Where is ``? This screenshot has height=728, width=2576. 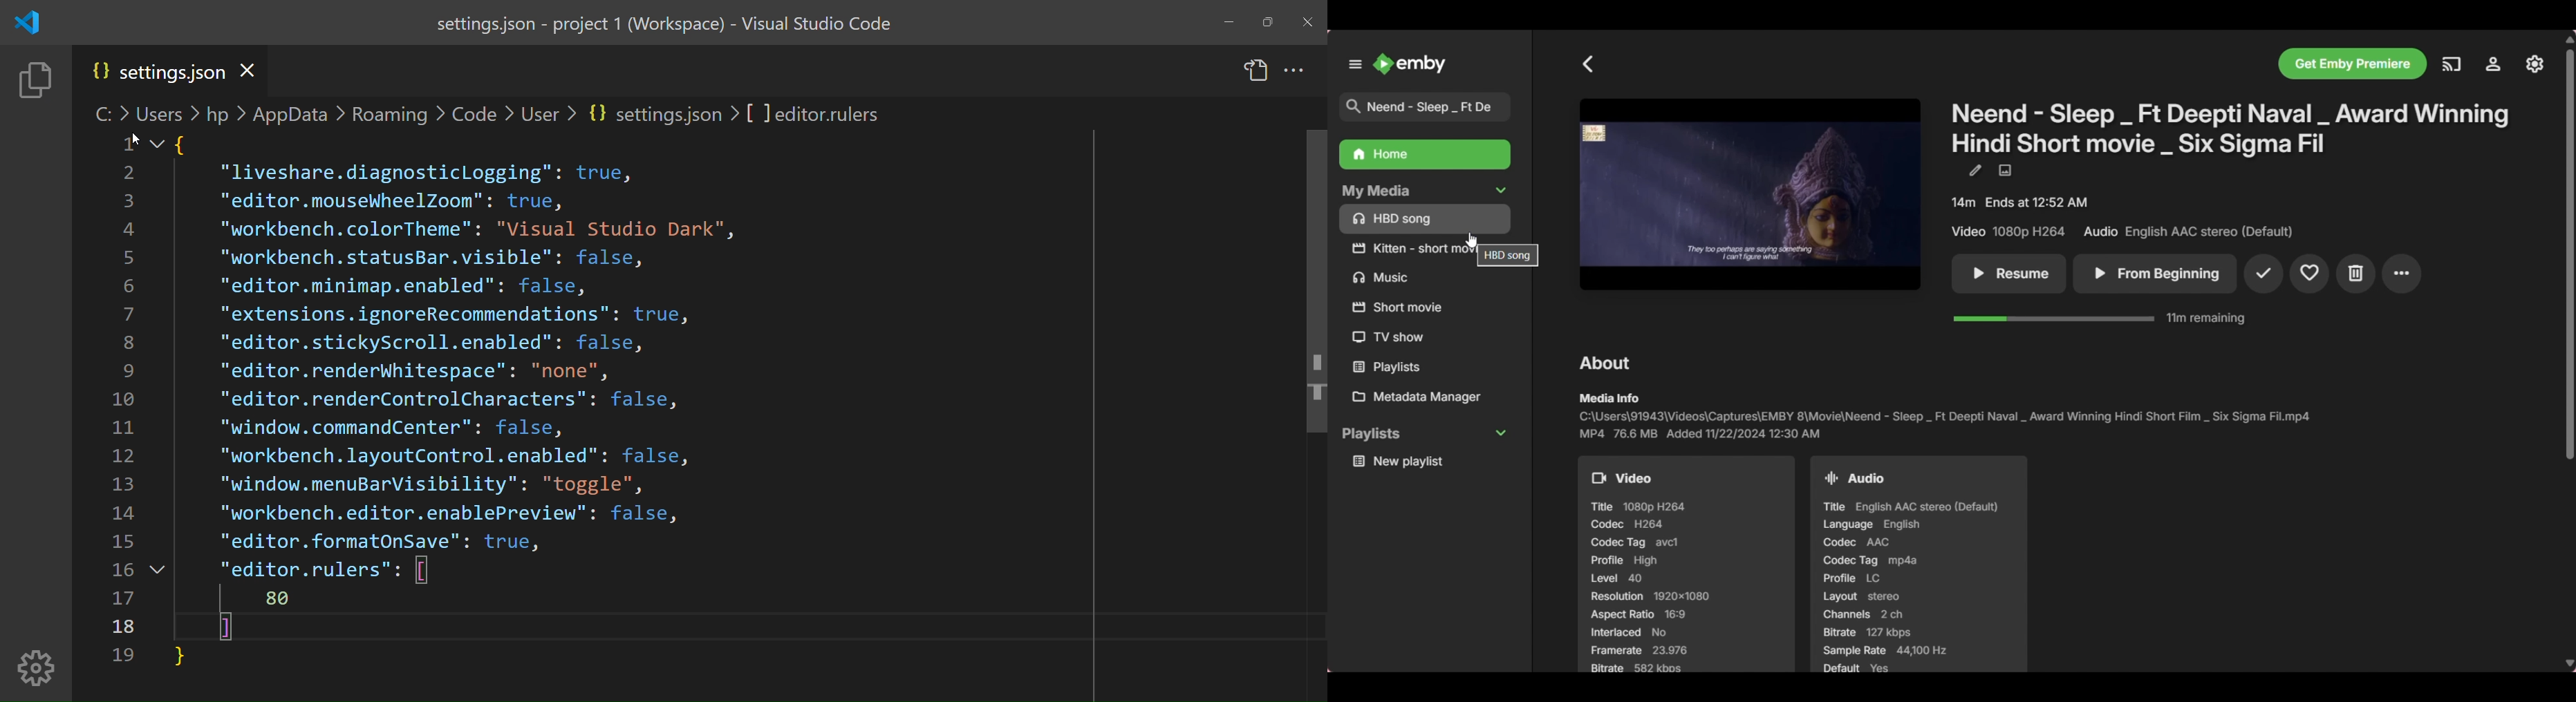
 is located at coordinates (1385, 278).